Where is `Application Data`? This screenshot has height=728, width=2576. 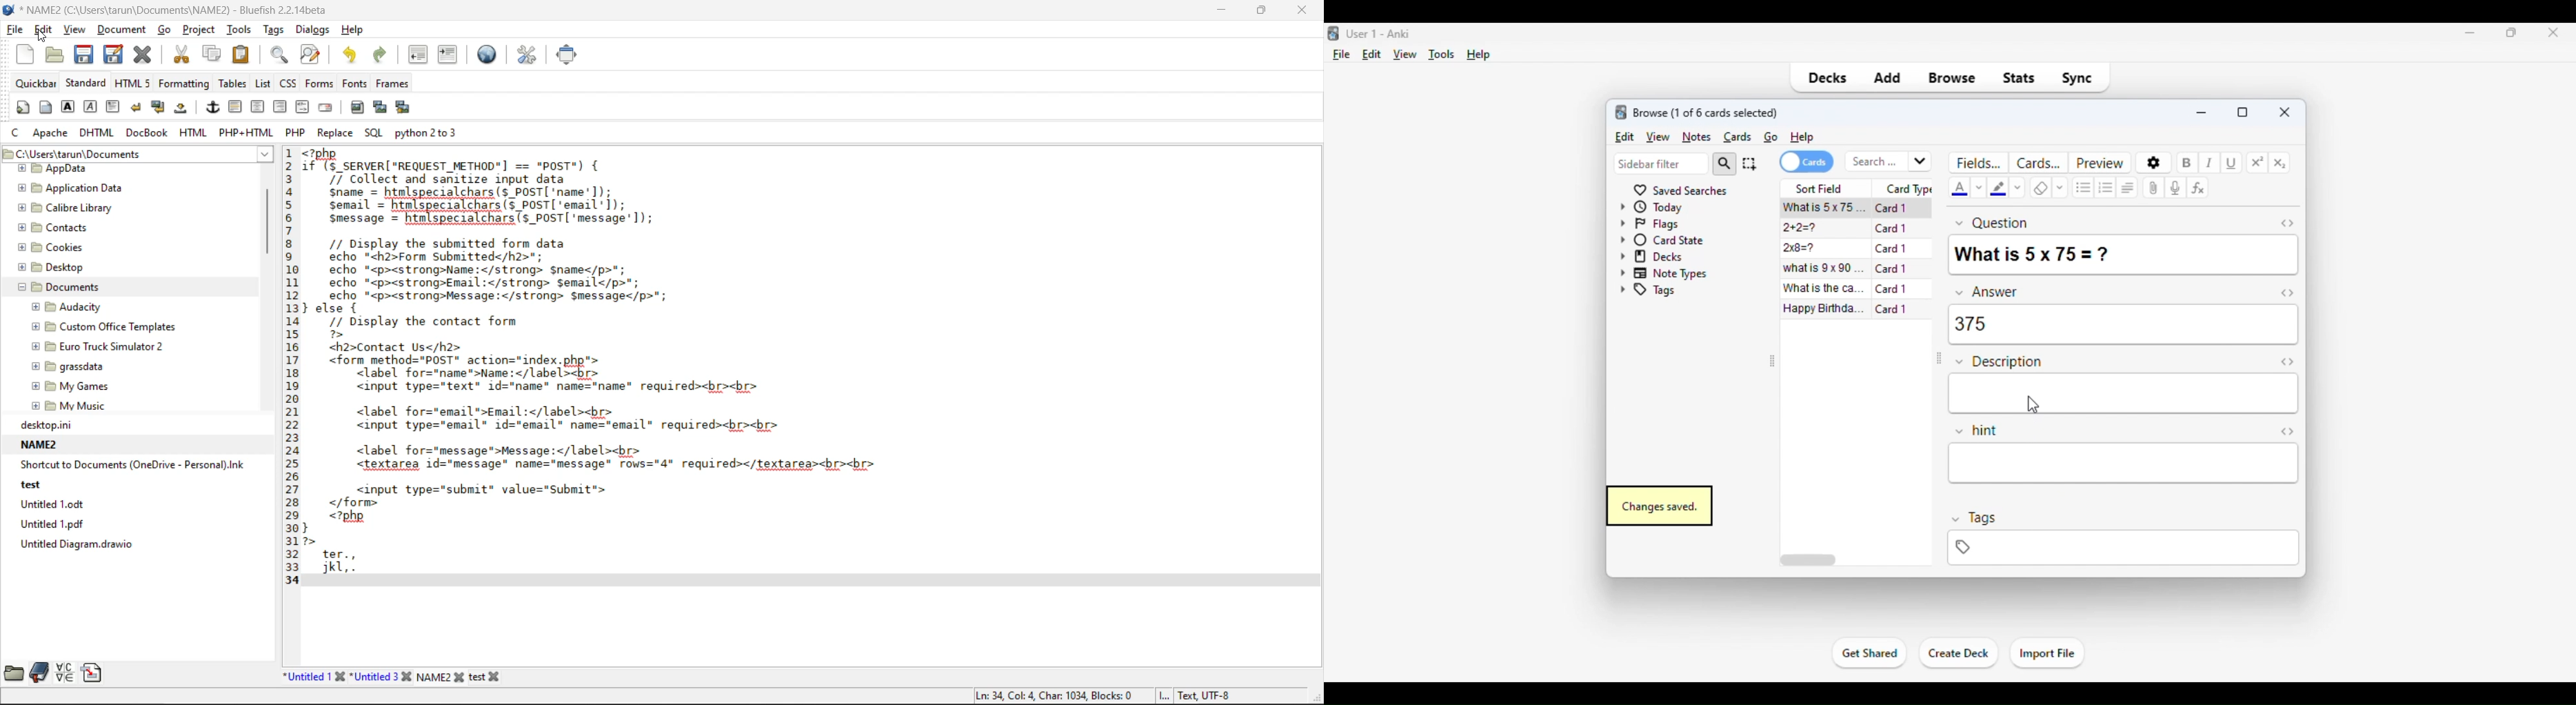 Application Data is located at coordinates (76, 188).